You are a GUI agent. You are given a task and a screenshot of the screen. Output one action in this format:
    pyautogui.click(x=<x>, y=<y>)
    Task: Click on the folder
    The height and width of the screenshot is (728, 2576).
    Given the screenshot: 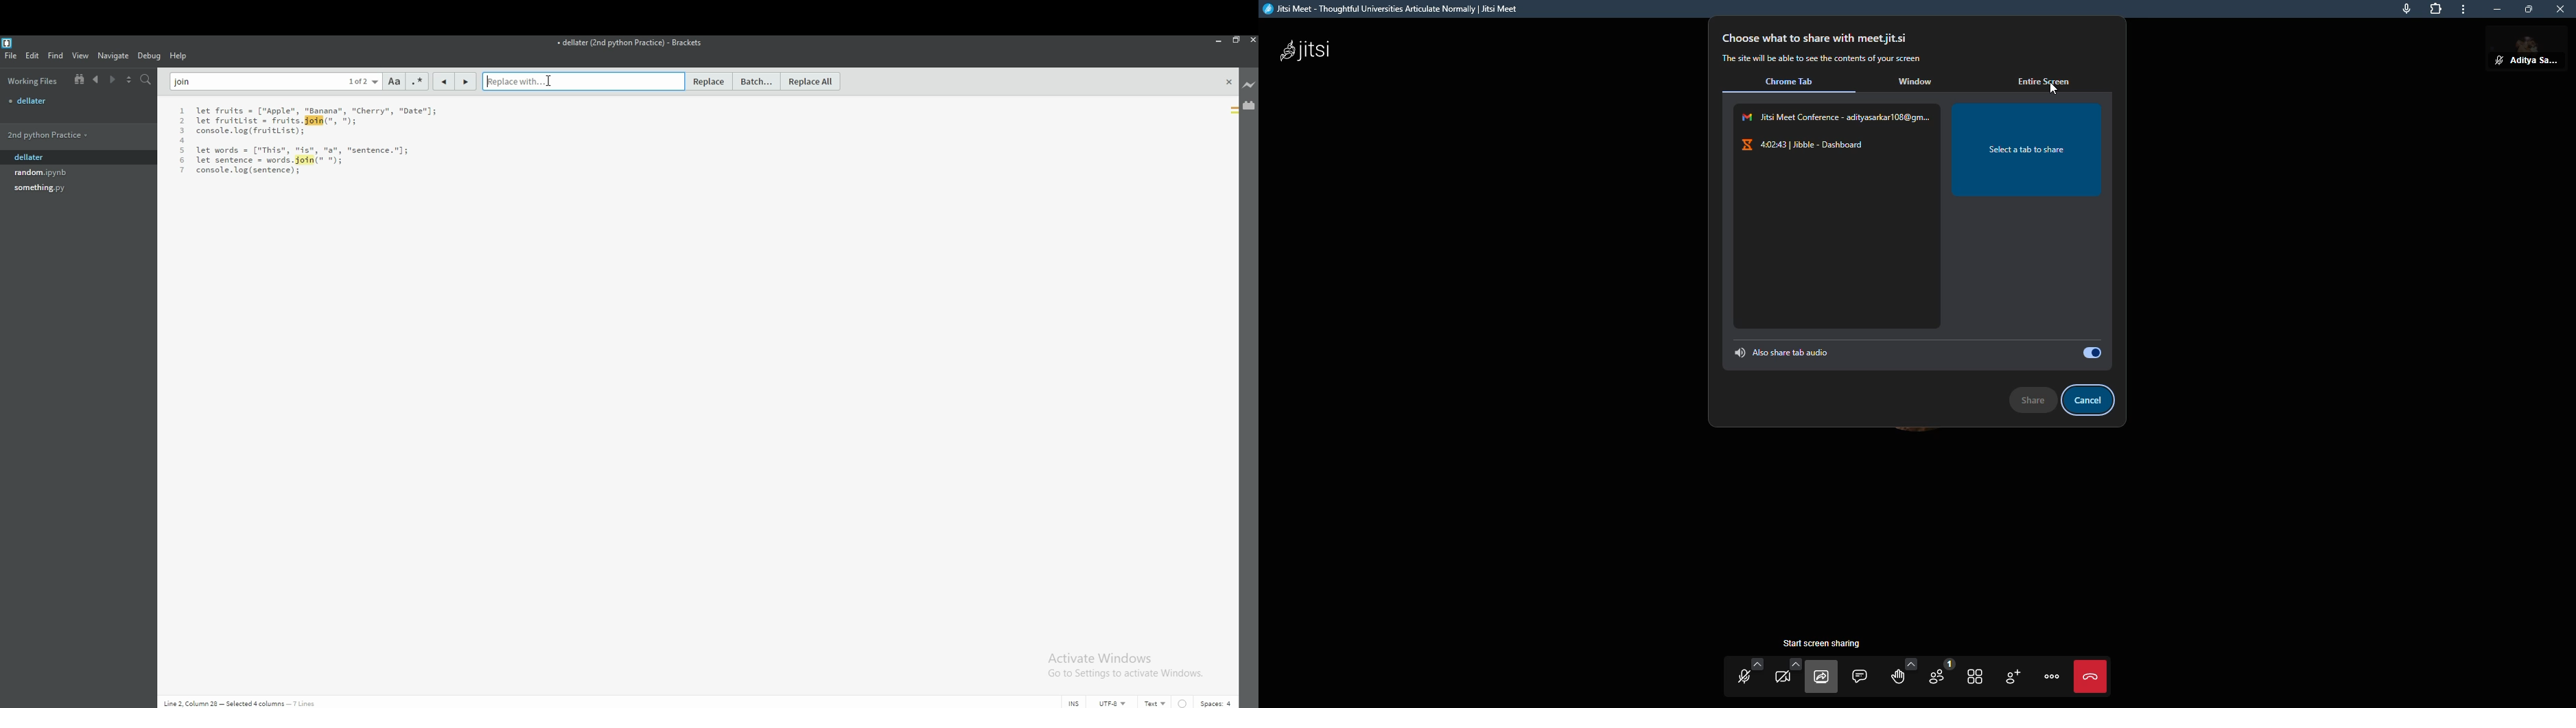 What is the action you would take?
    pyautogui.click(x=60, y=134)
    